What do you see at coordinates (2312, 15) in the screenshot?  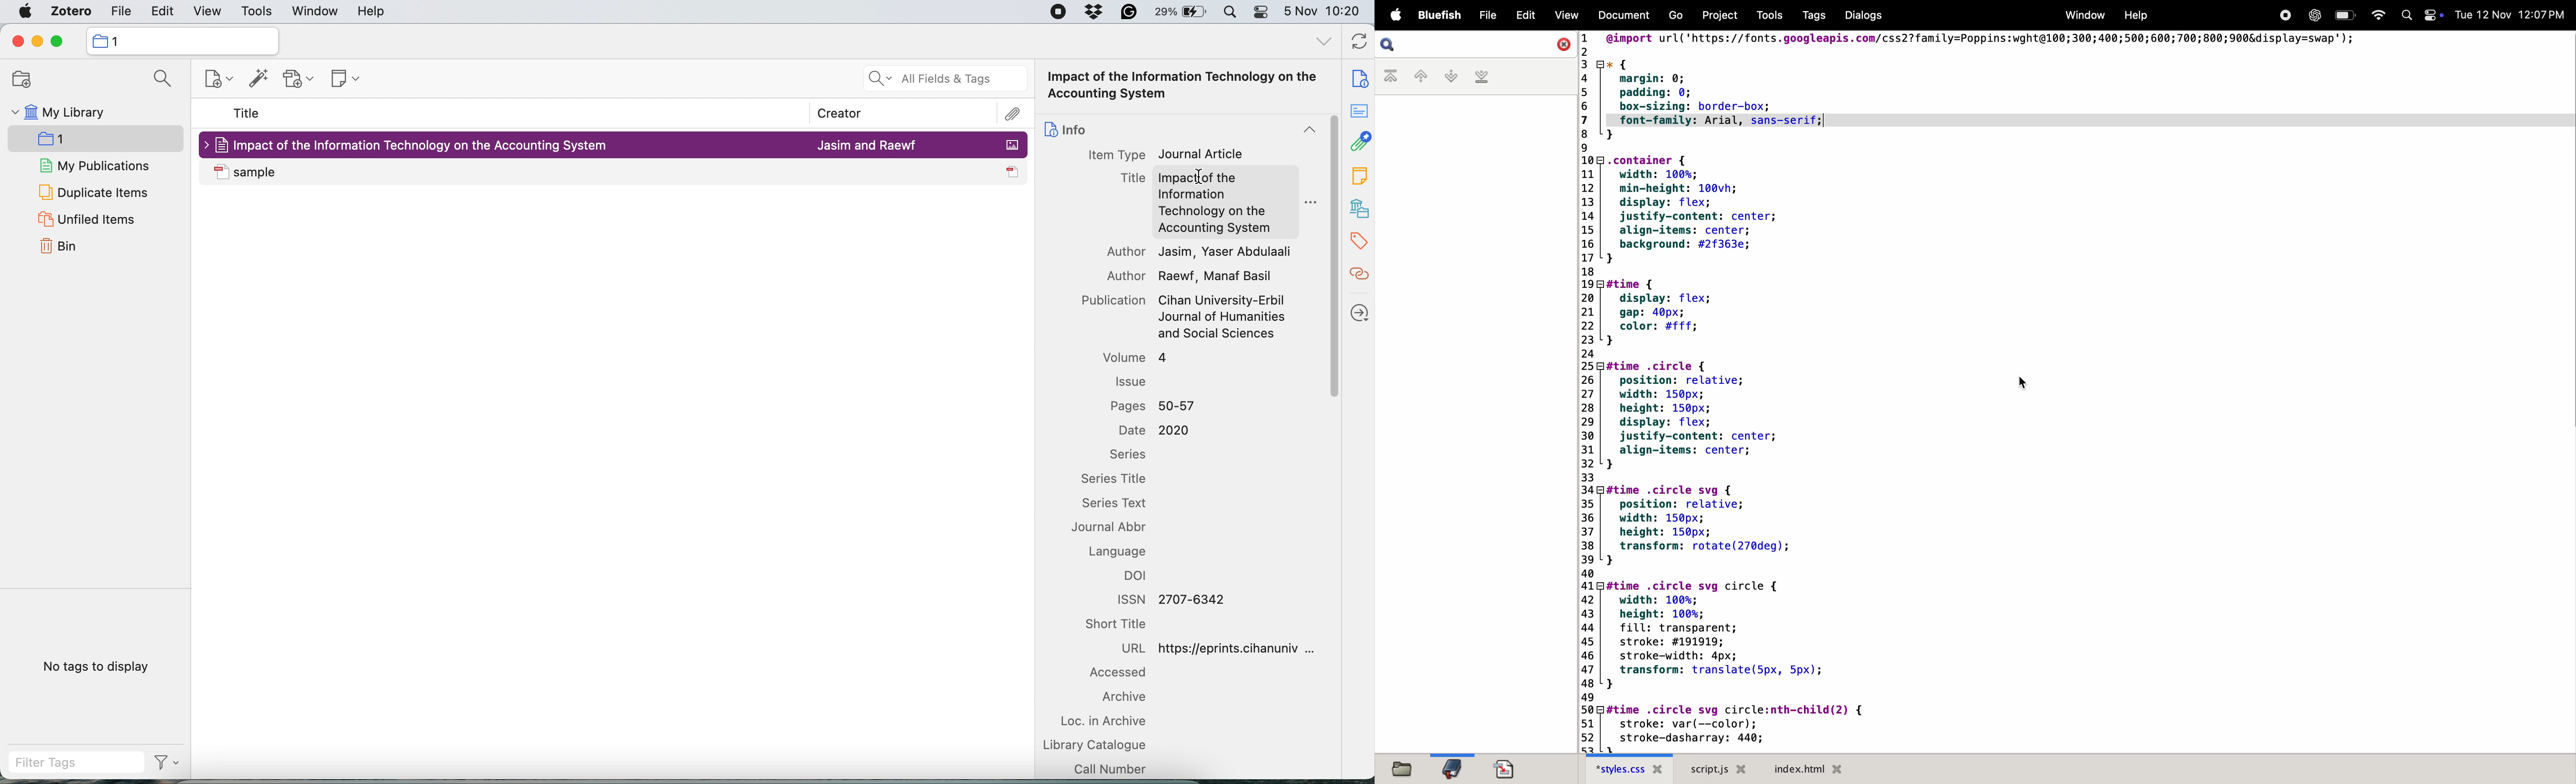 I see `chatgpt` at bounding box center [2312, 15].